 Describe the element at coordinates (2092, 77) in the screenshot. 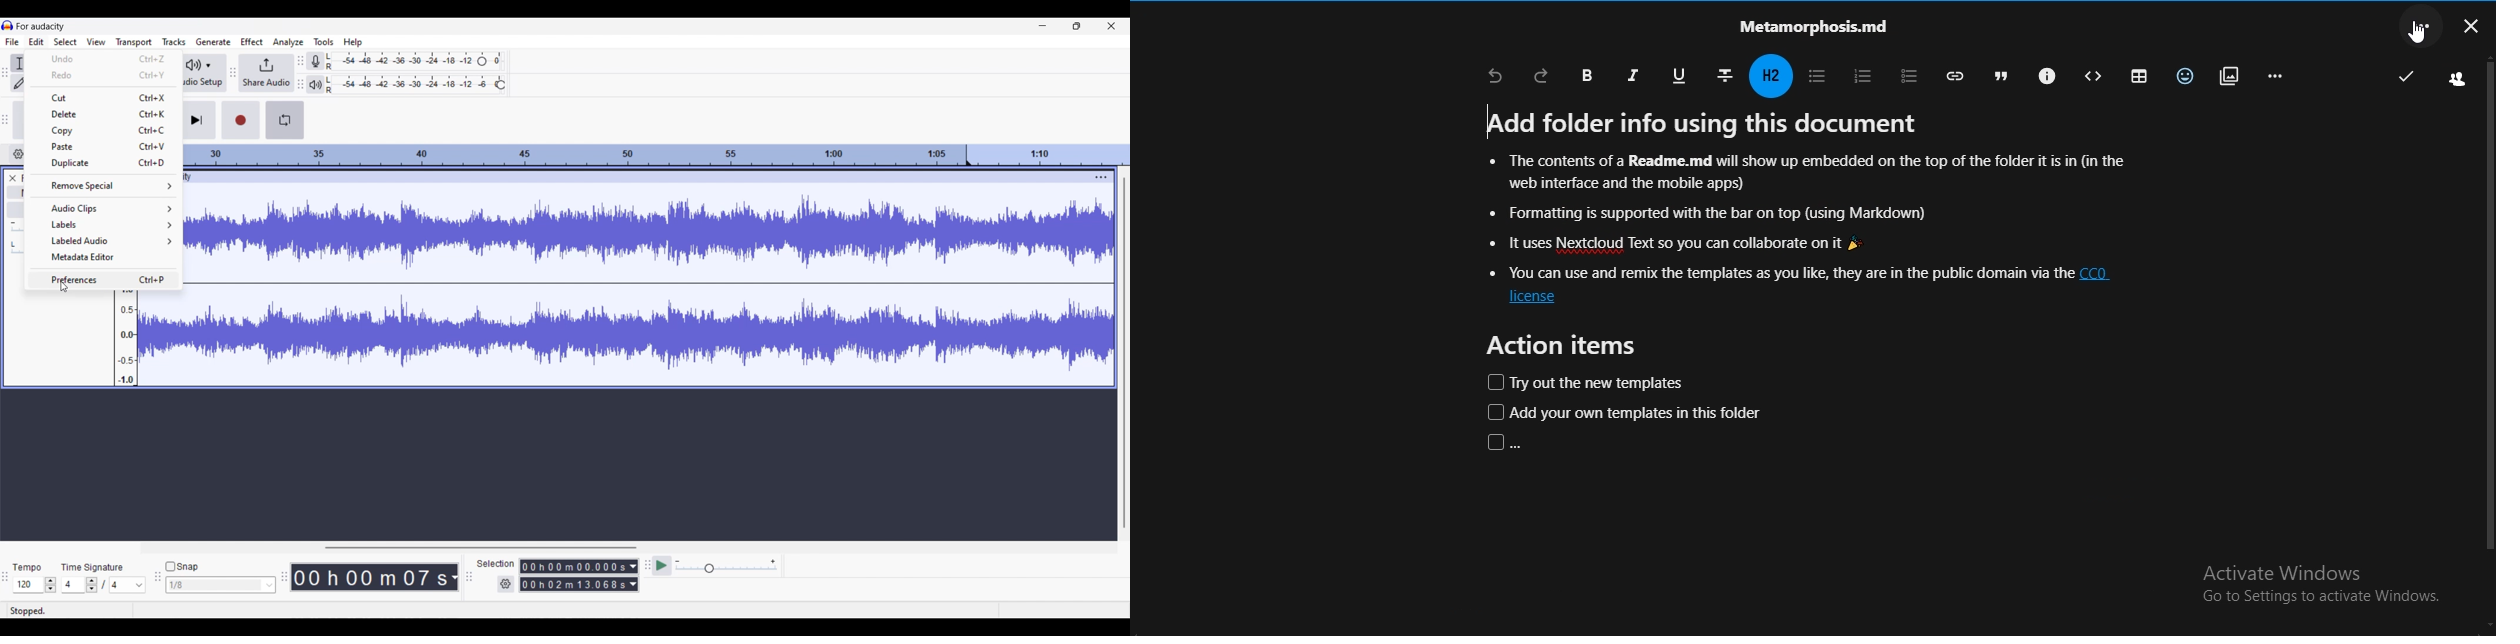

I see `block` at that location.